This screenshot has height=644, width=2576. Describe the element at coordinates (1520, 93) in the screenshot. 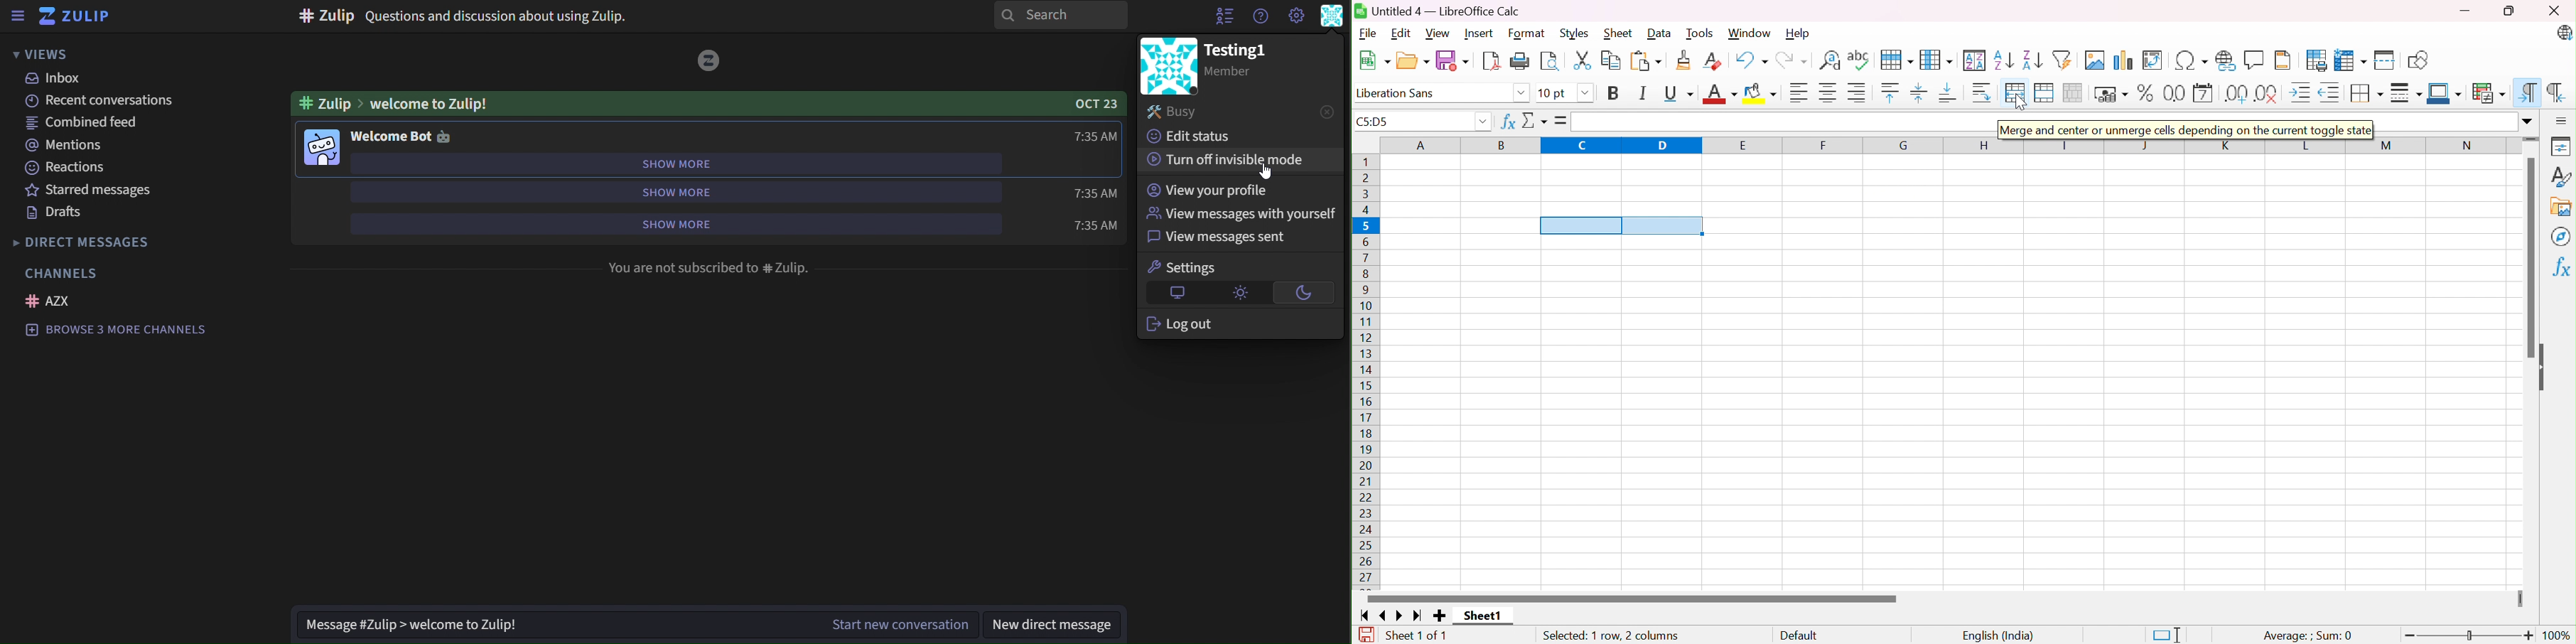

I see `Drop Down` at that location.